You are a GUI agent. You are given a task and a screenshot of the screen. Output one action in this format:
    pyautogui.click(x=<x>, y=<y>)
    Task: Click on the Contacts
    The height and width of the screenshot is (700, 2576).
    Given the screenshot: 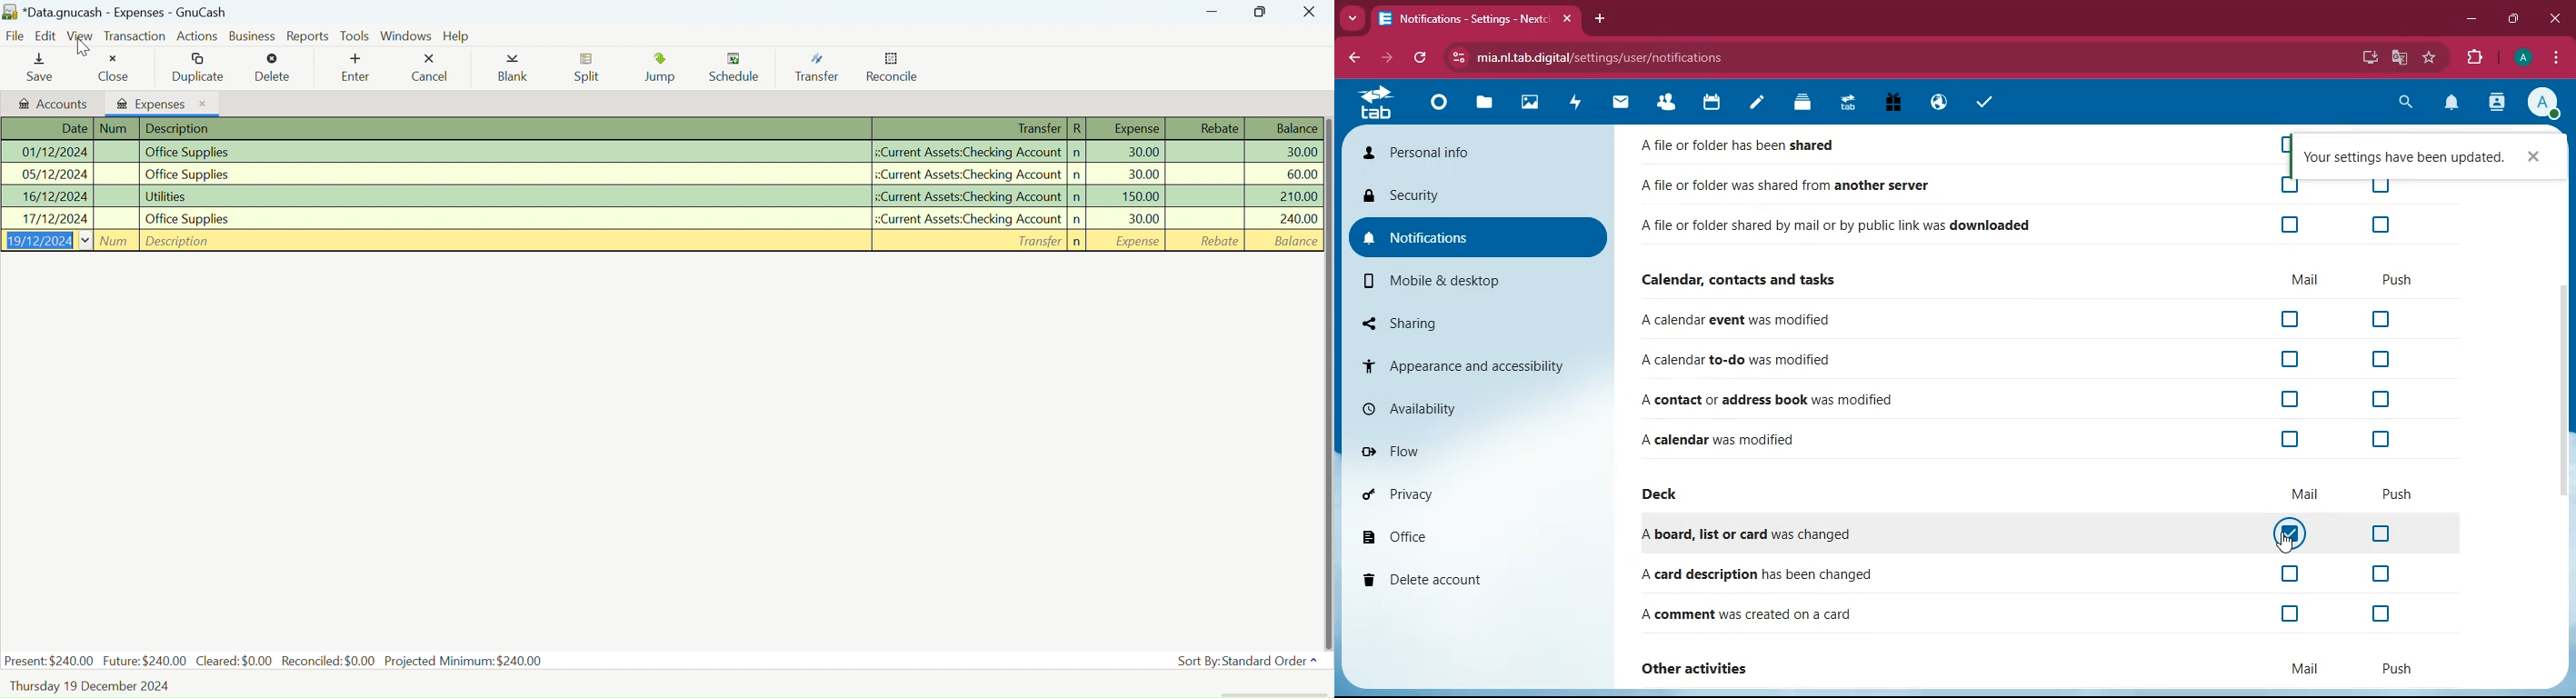 What is the action you would take?
    pyautogui.click(x=1667, y=104)
    